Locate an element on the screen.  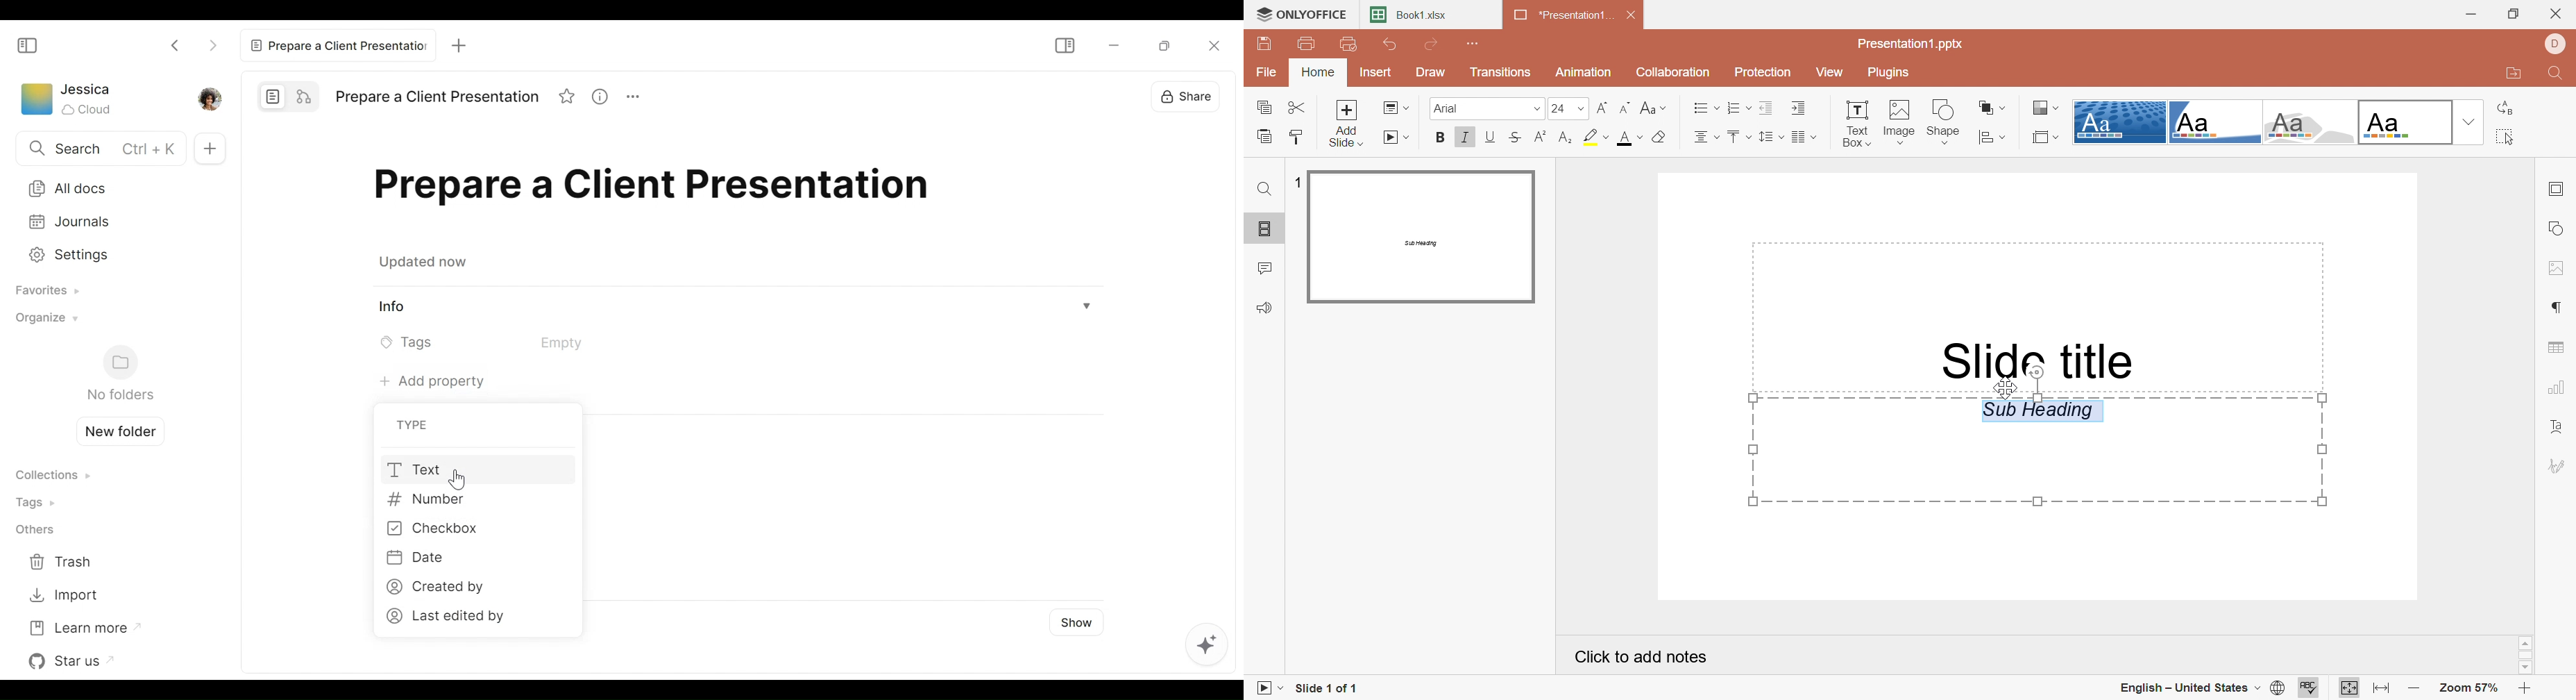
Set document language is located at coordinates (2278, 687).